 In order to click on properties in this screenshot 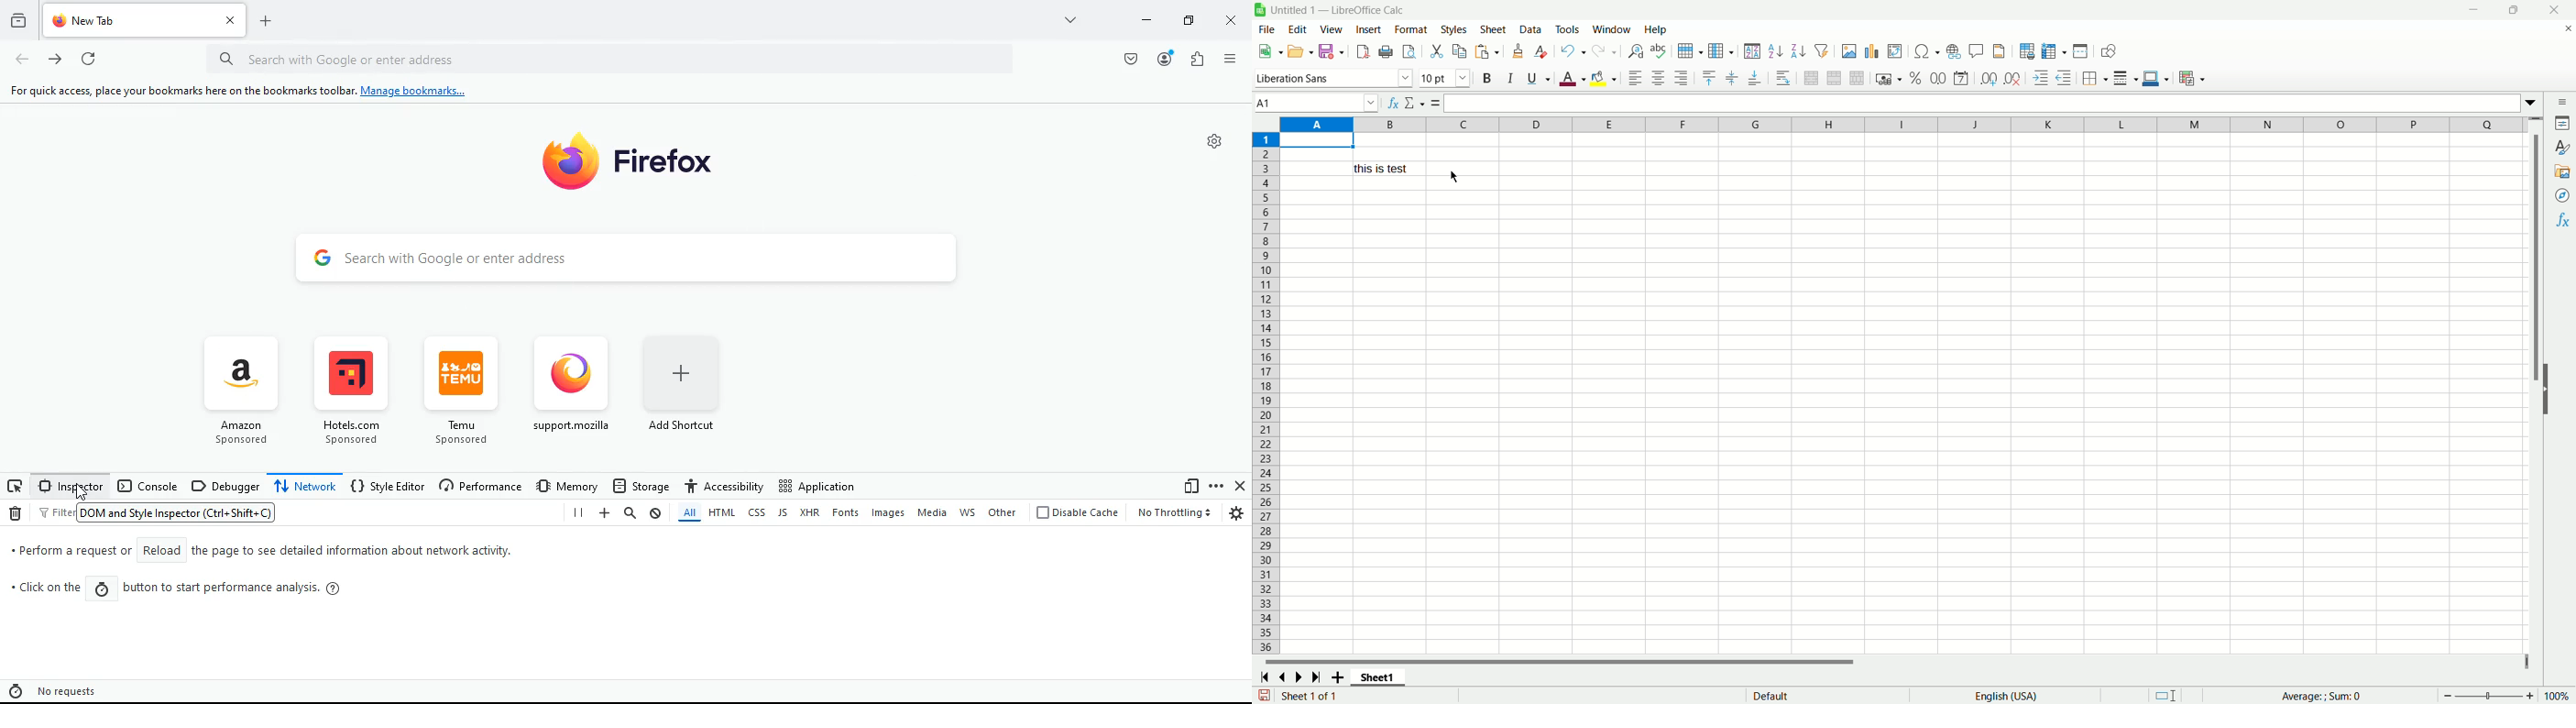, I will do `click(2564, 123)`.